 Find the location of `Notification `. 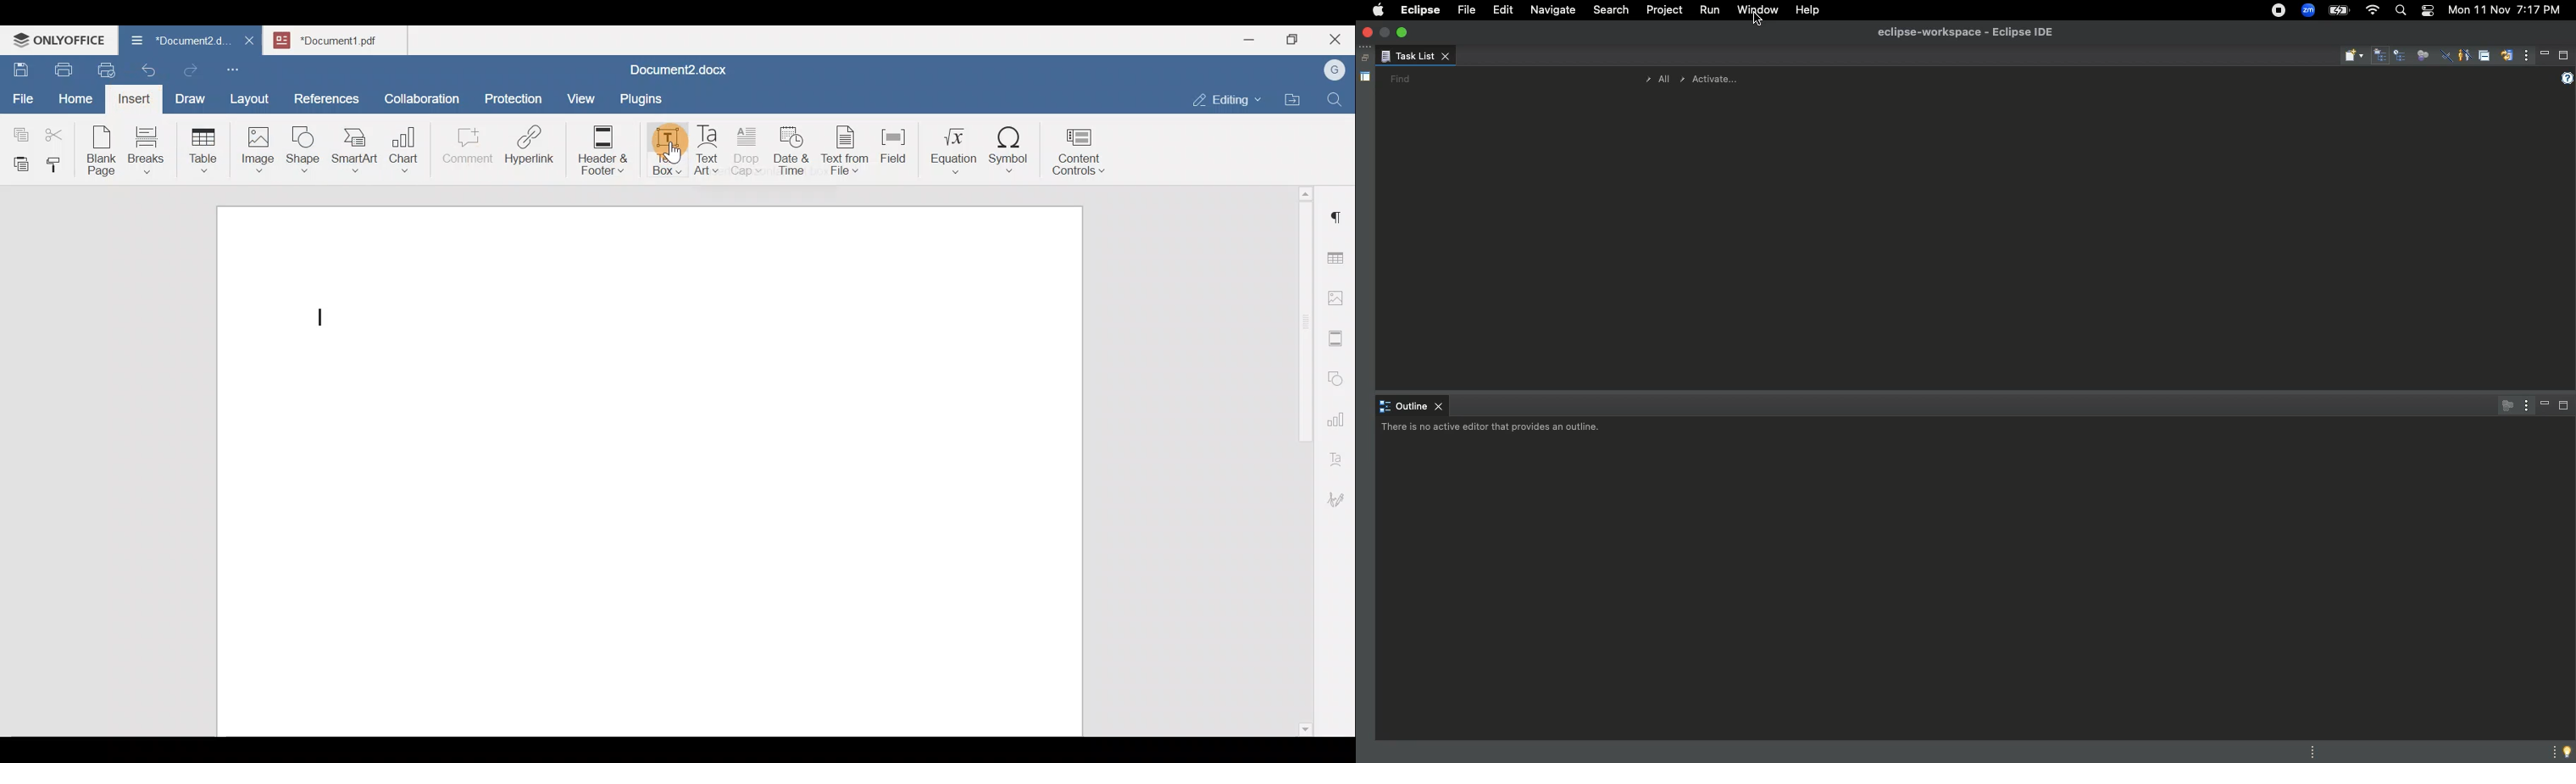

Notification  is located at coordinates (2425, 10).